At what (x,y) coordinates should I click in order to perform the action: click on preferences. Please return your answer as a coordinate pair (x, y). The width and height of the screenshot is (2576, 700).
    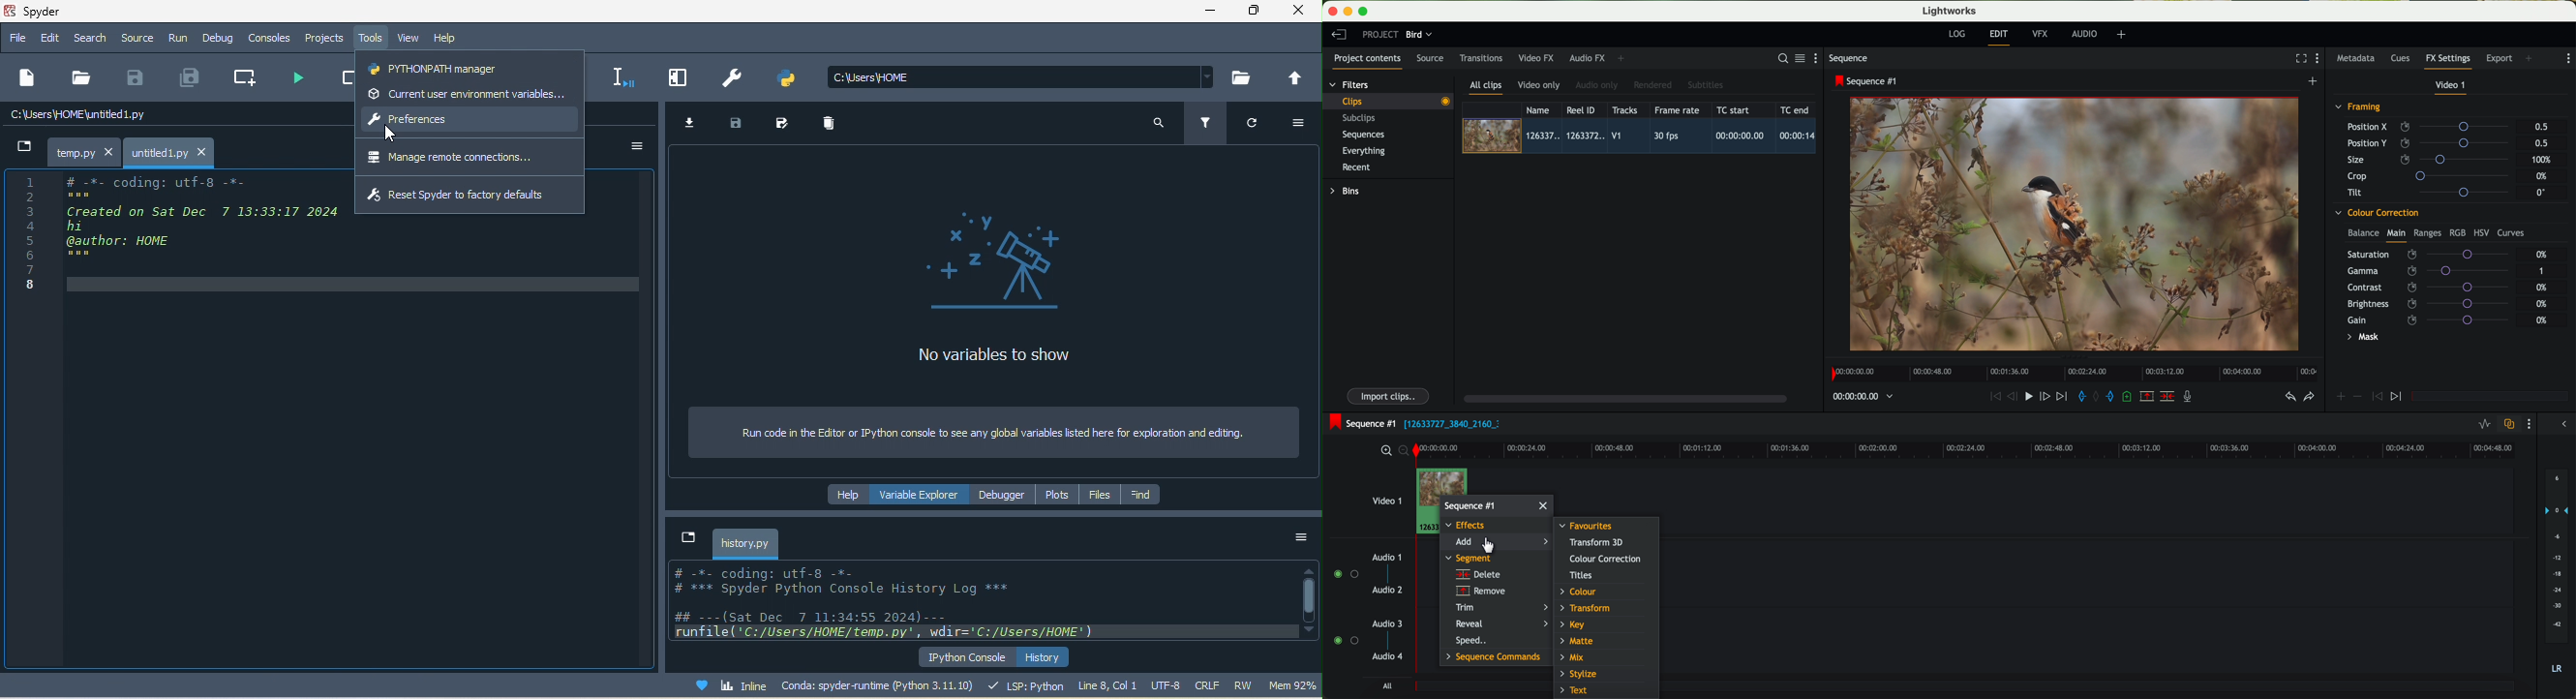
    Looking at the image, I should click on (735, 80).